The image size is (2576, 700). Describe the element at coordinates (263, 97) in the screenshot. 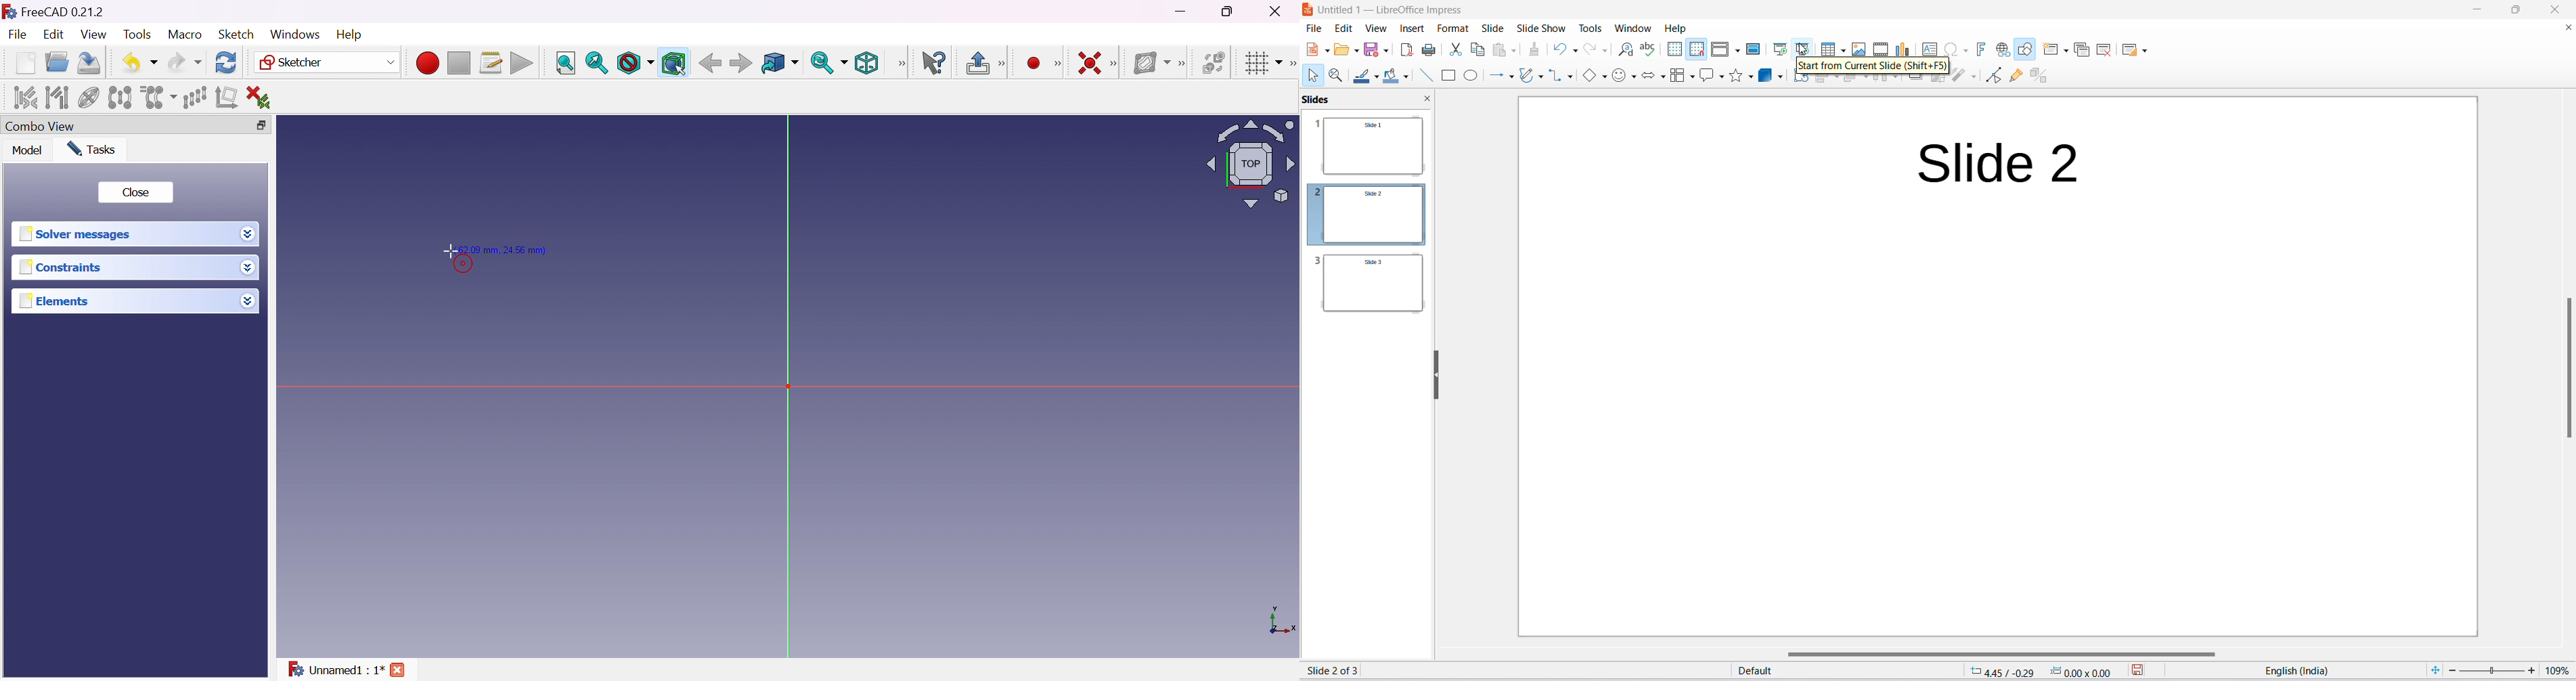

I see `Delete all constraints` at that location.